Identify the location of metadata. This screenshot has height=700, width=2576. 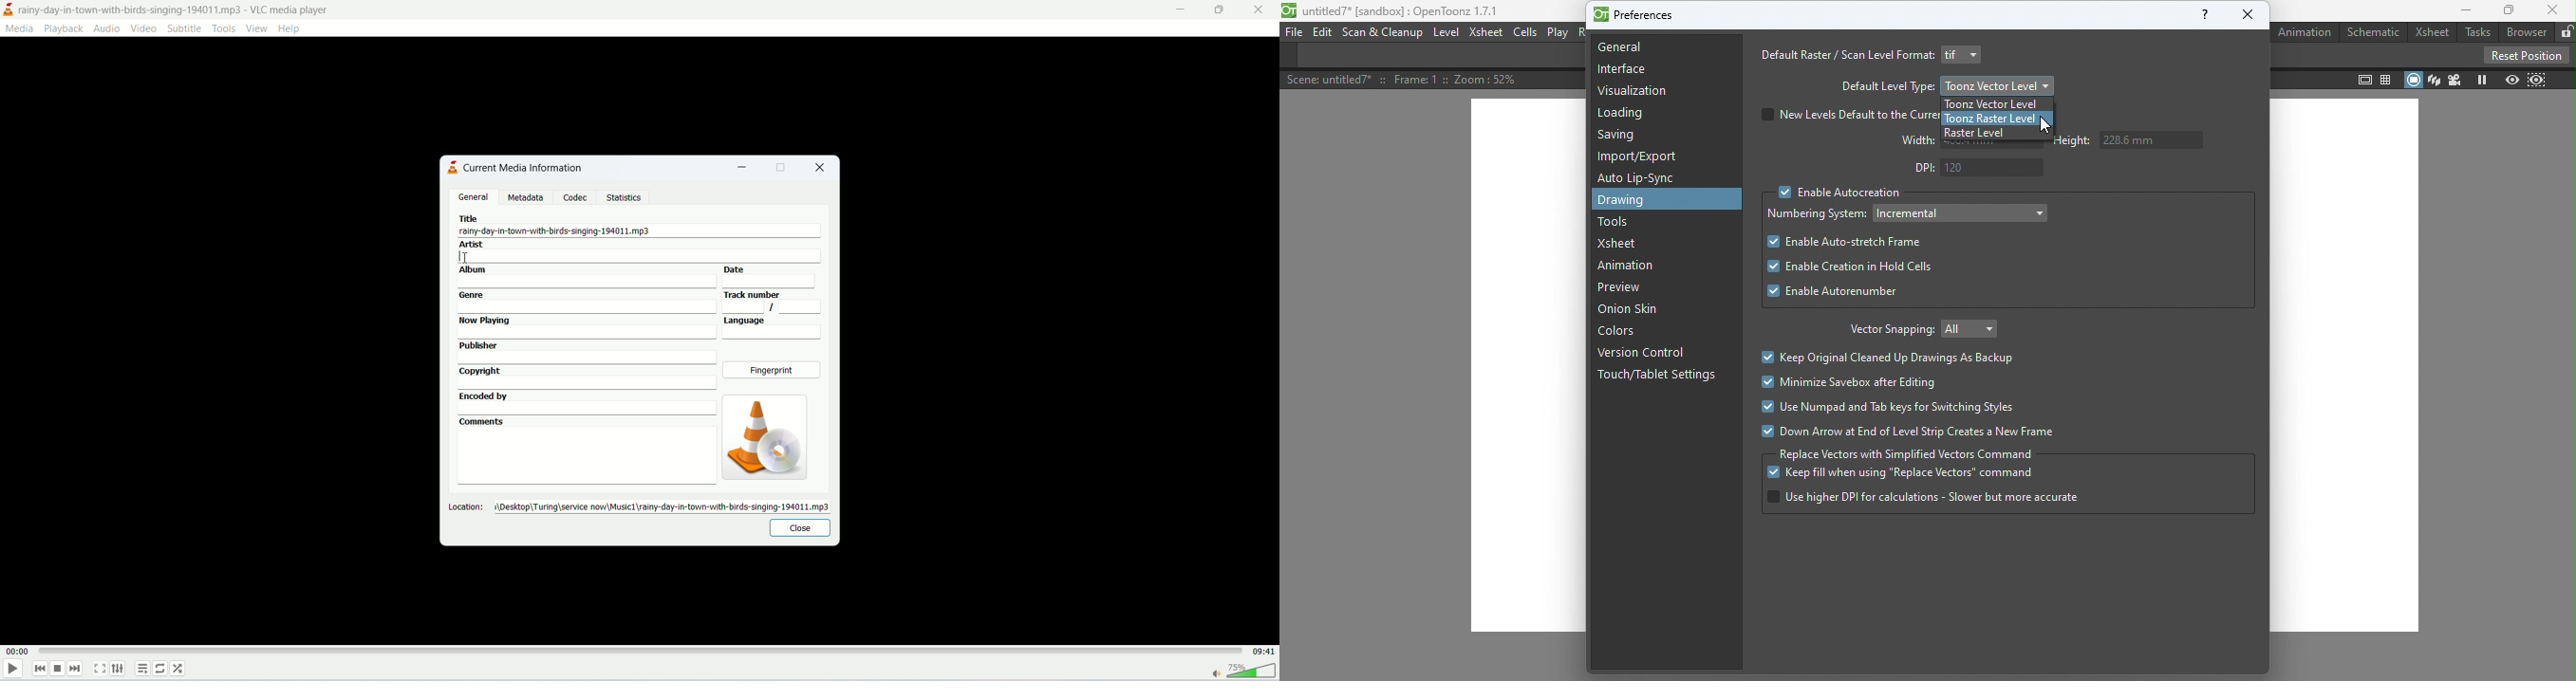
(526, 198).